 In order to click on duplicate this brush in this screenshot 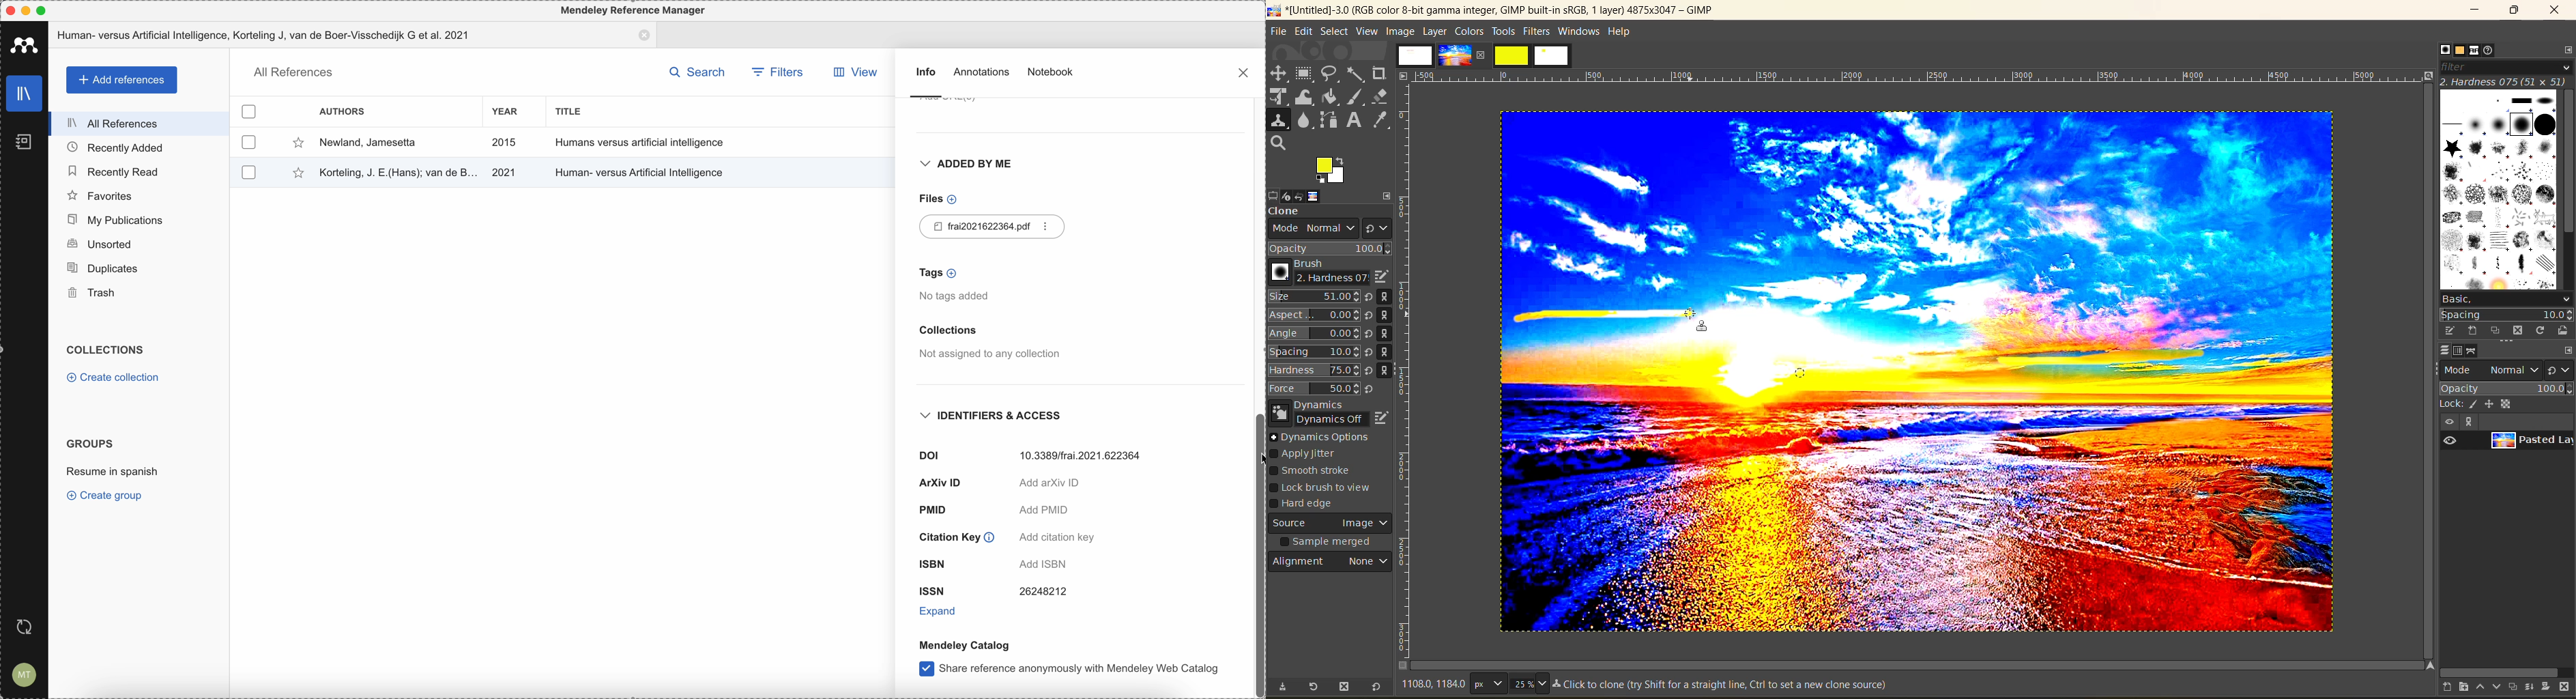, I will do `click(2496, 331)`.